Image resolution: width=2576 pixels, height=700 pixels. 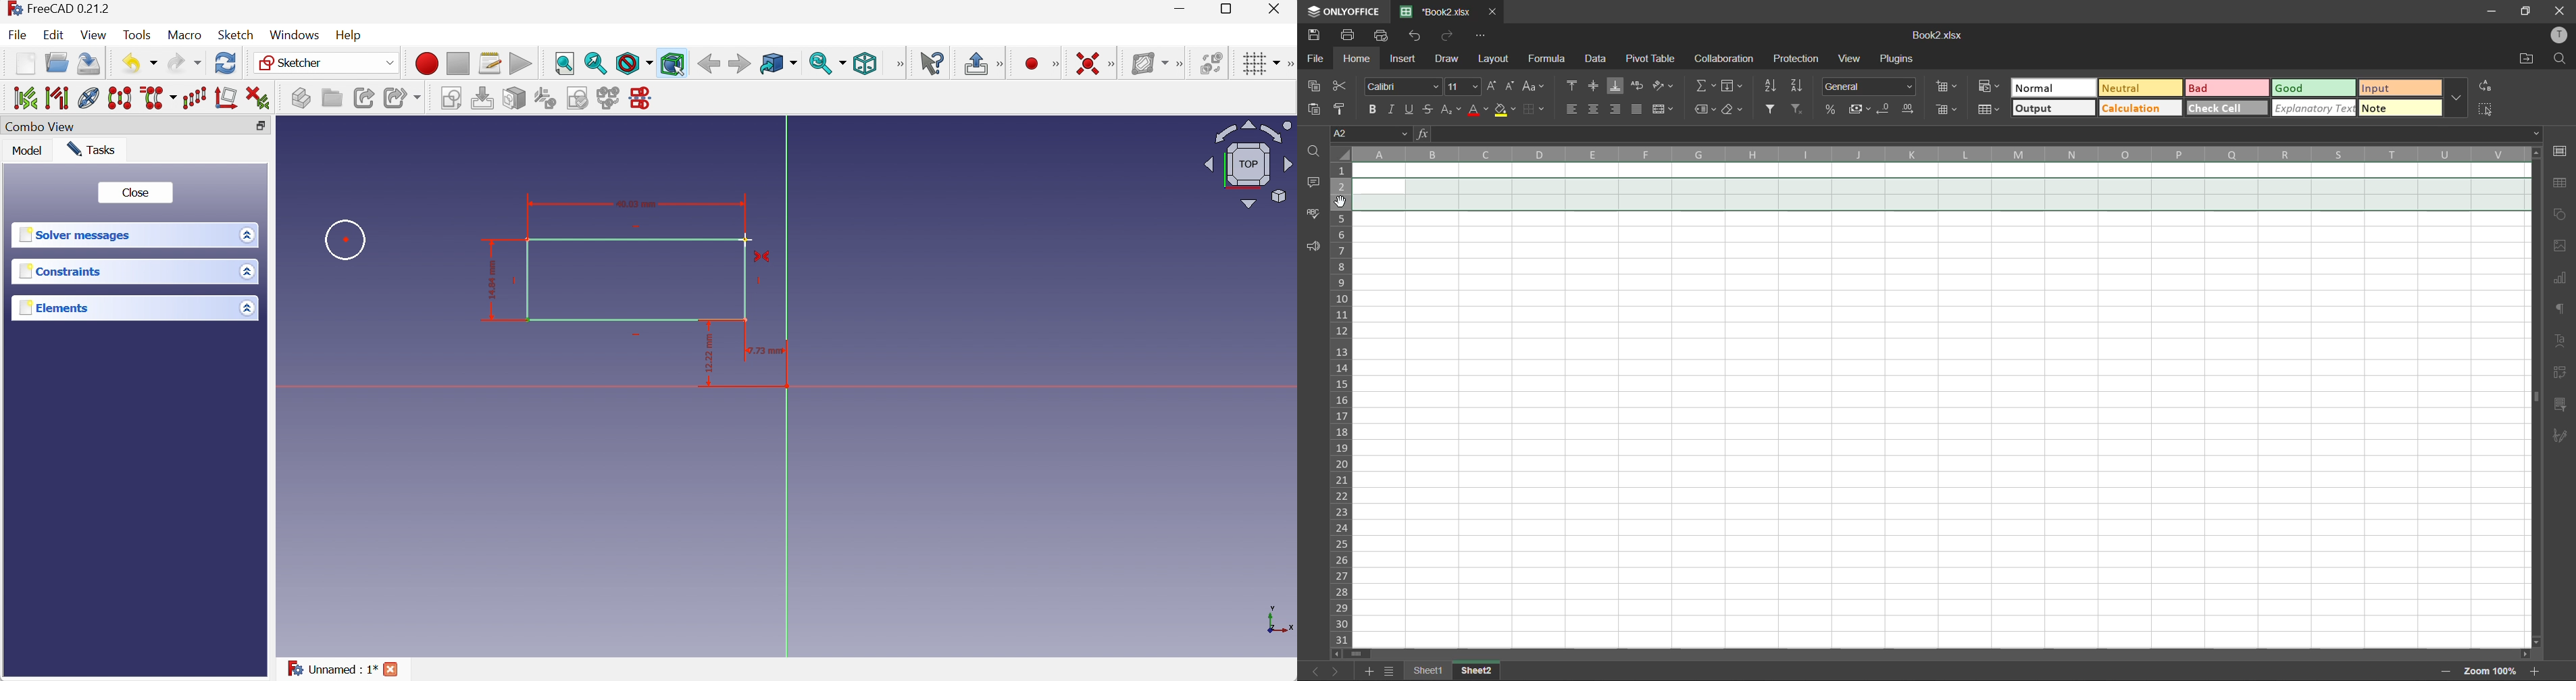 What do you see at coordinates (1985, 135) in the screenshot?
I see `formula bar` at bounding box center [1985, 135].